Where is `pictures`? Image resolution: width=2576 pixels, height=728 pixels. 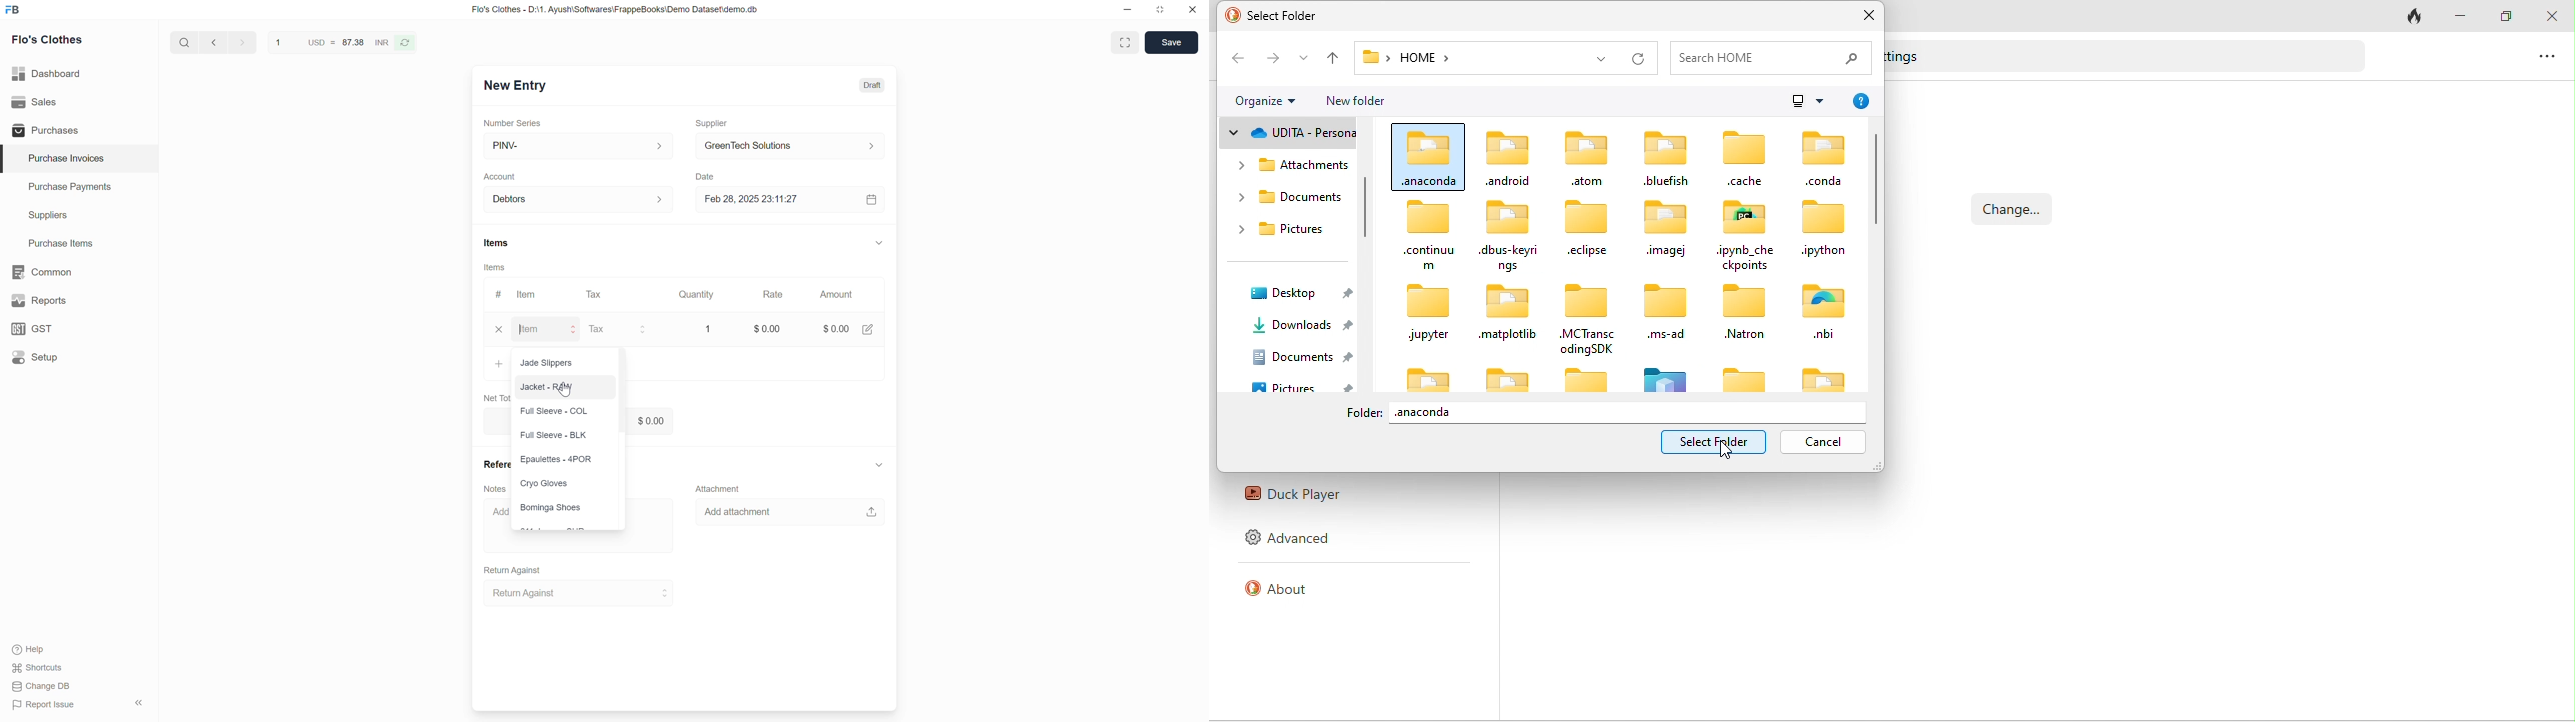 pictures is located at coordinates (1297, 387).